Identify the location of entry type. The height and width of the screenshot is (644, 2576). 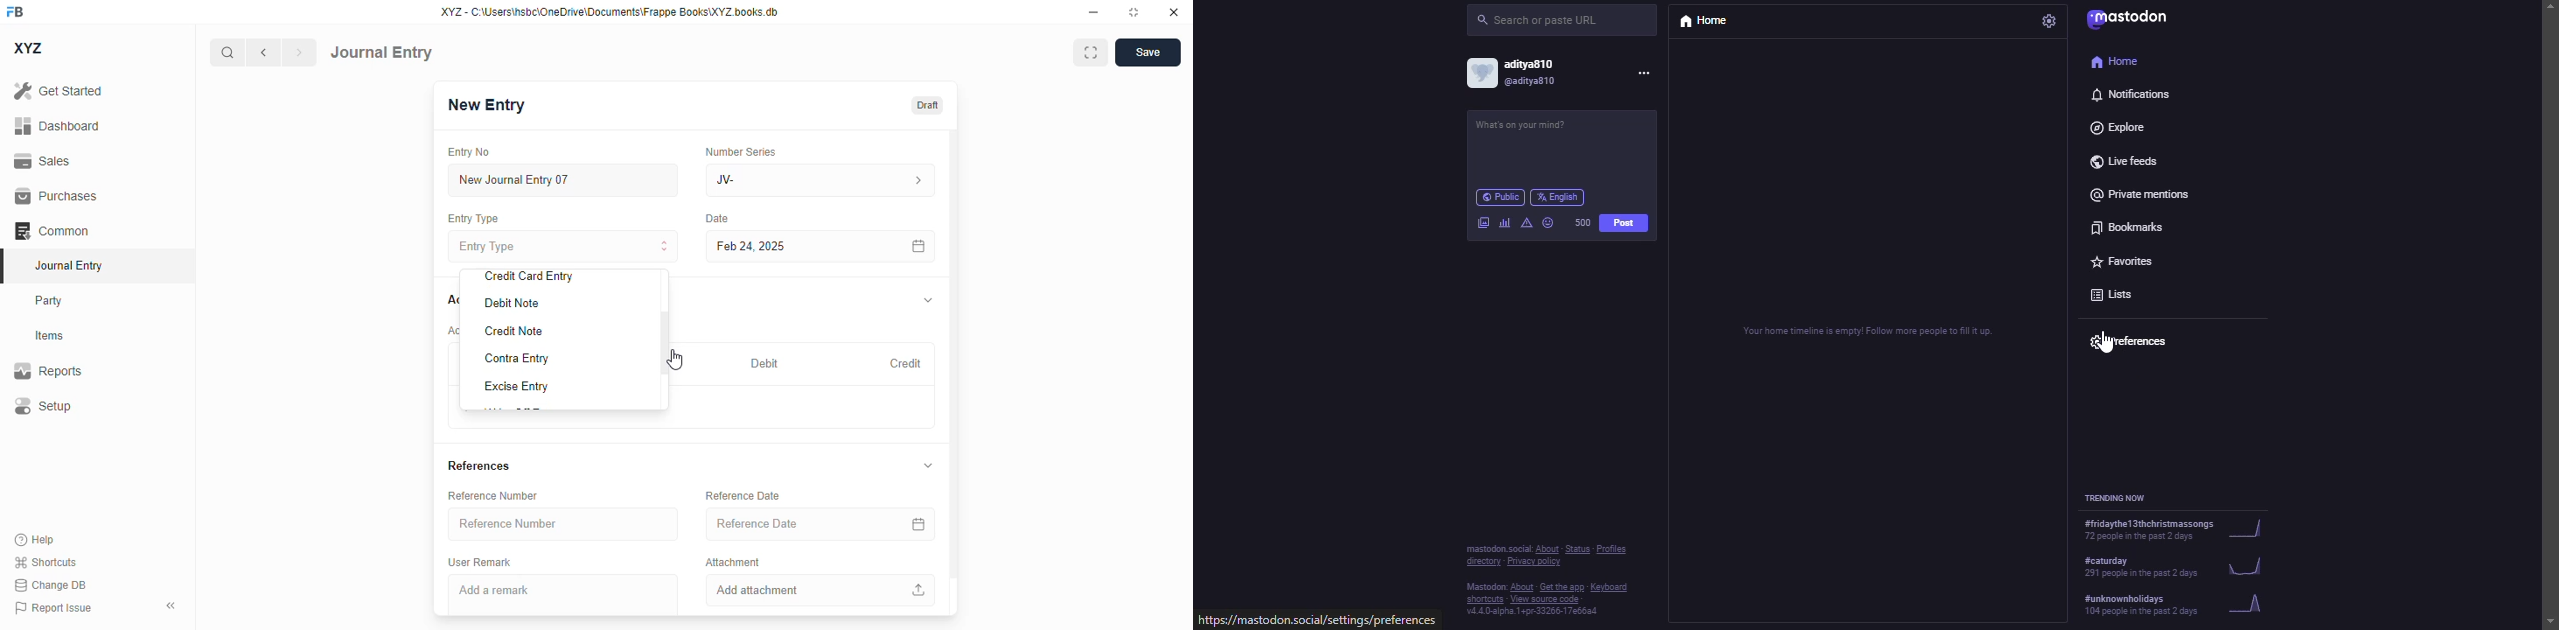
(563, 245).